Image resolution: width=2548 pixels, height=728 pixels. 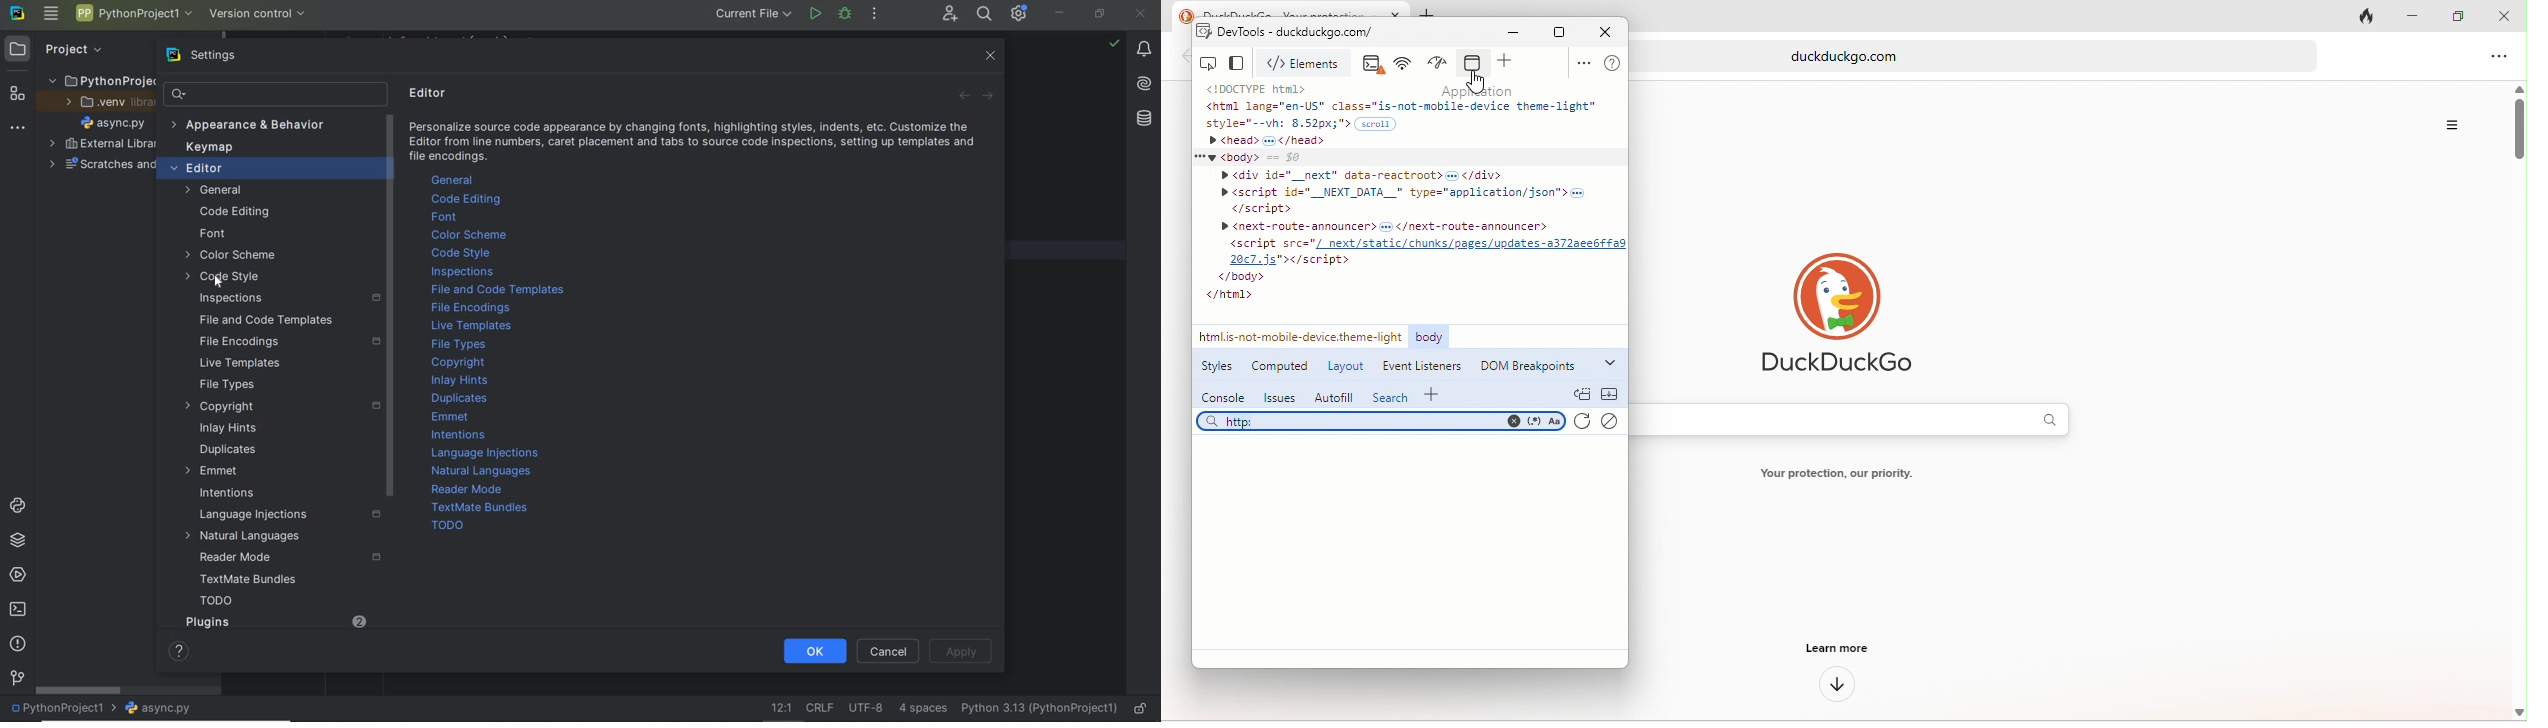 I want to click on autofill, so click(x=1331, y=397).